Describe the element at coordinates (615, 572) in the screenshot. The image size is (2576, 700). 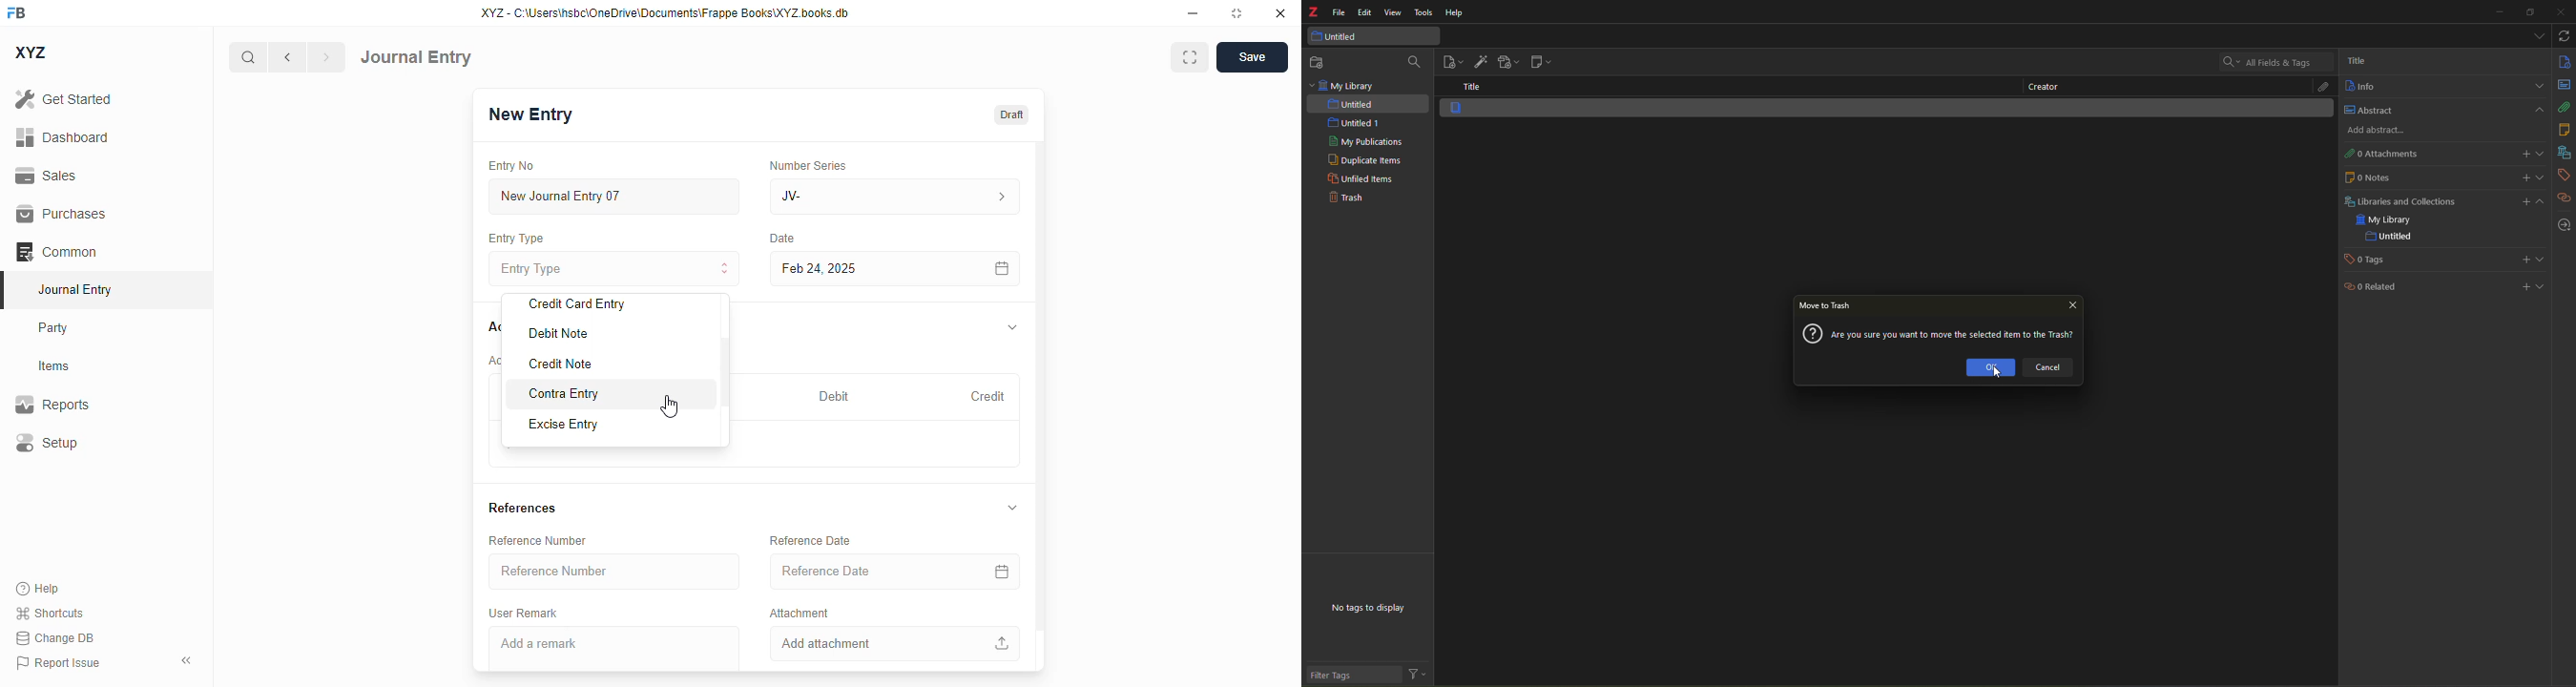
I see `reference number` at that location.